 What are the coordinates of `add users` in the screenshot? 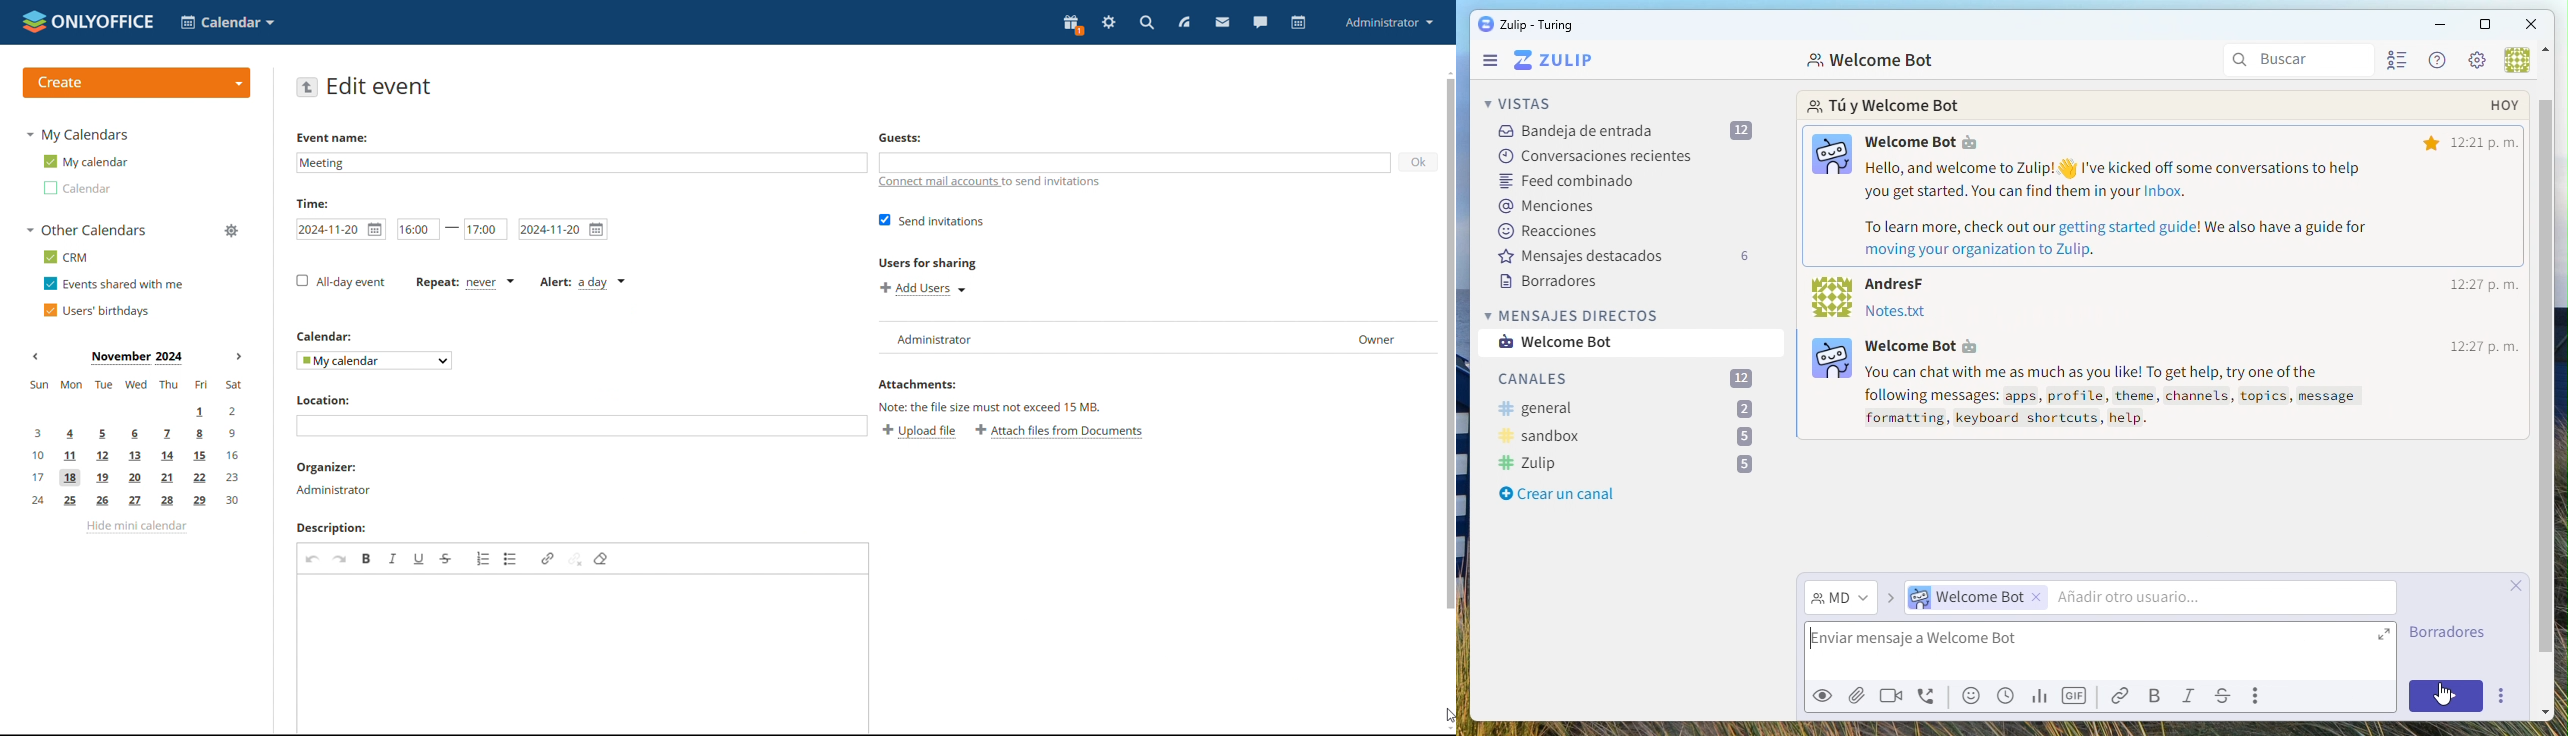 It's located at (923, 289).